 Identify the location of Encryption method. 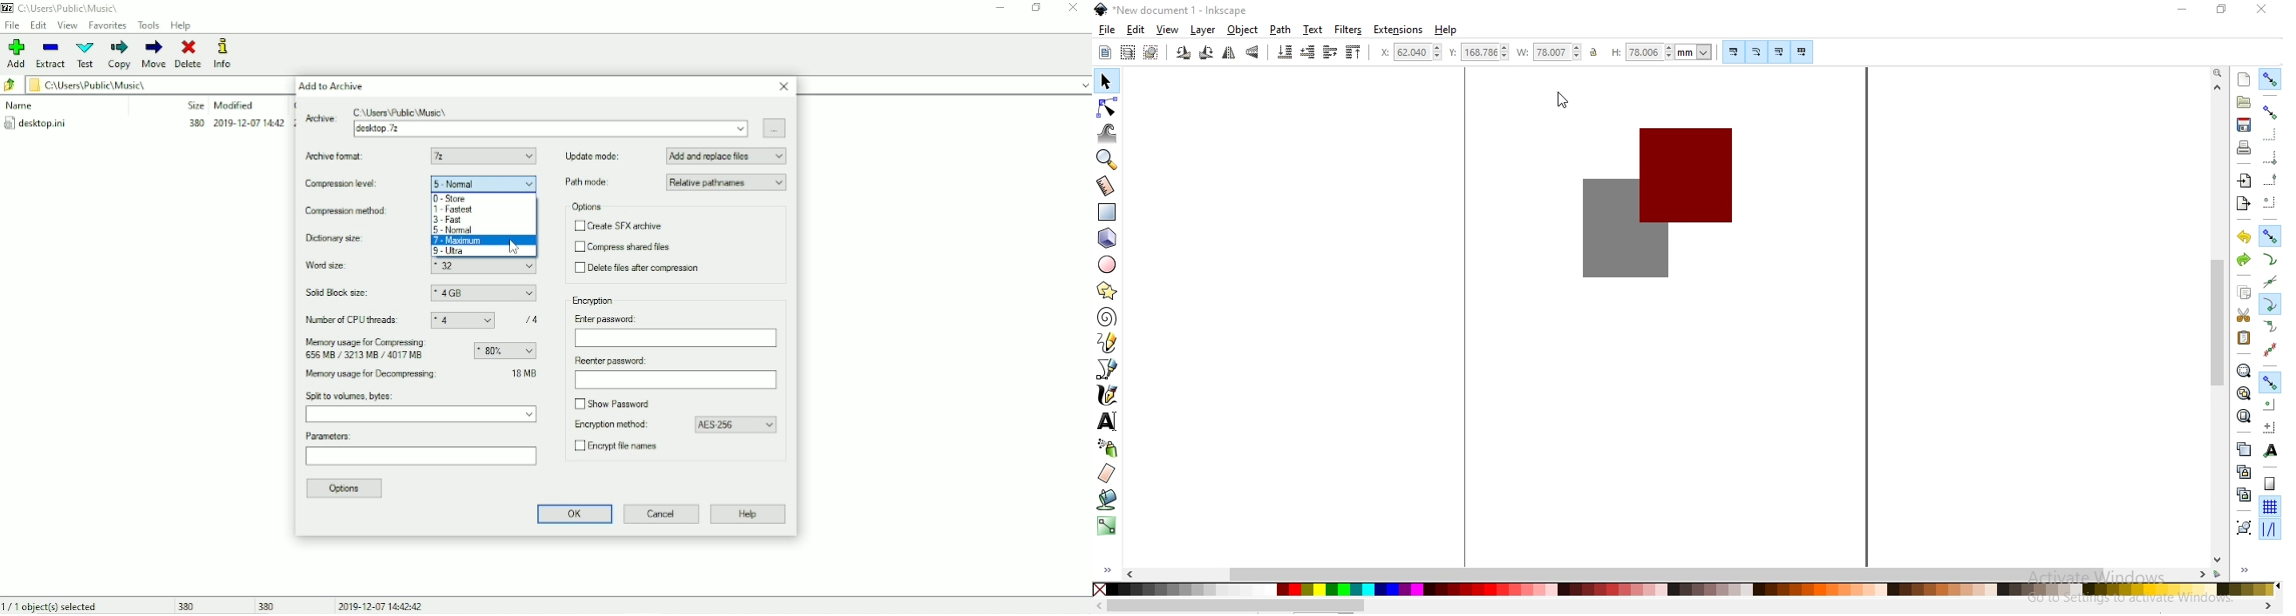
(608, 425).